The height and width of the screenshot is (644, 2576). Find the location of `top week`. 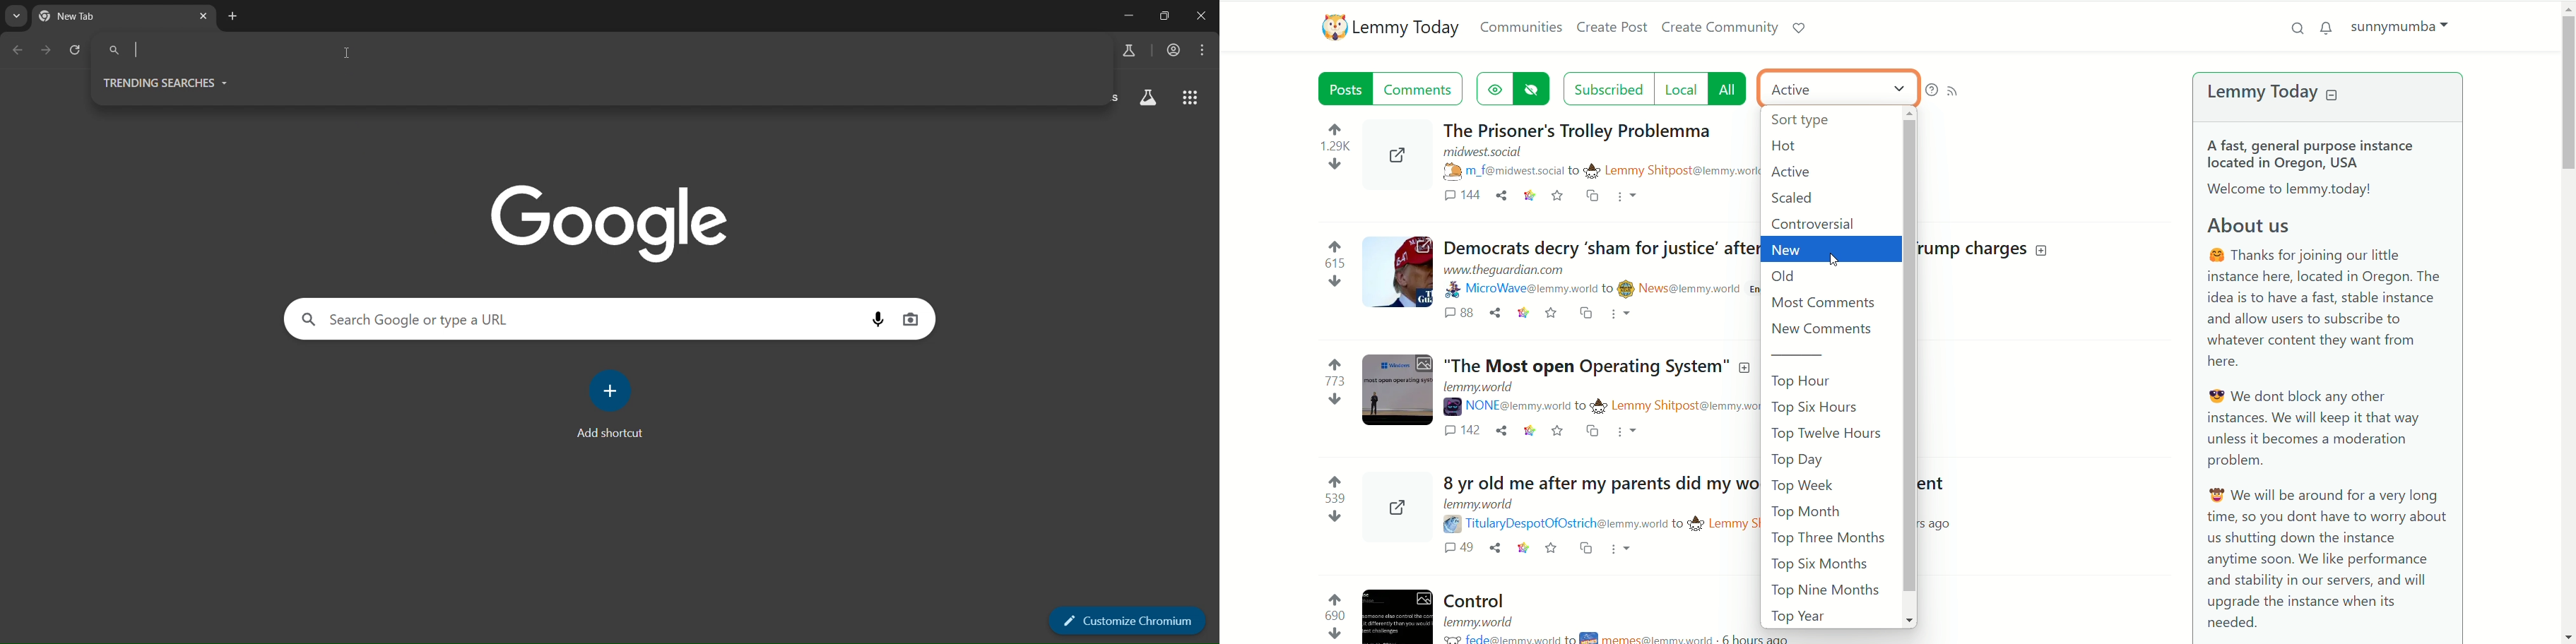

top week is located at coordinates (1804, 486).